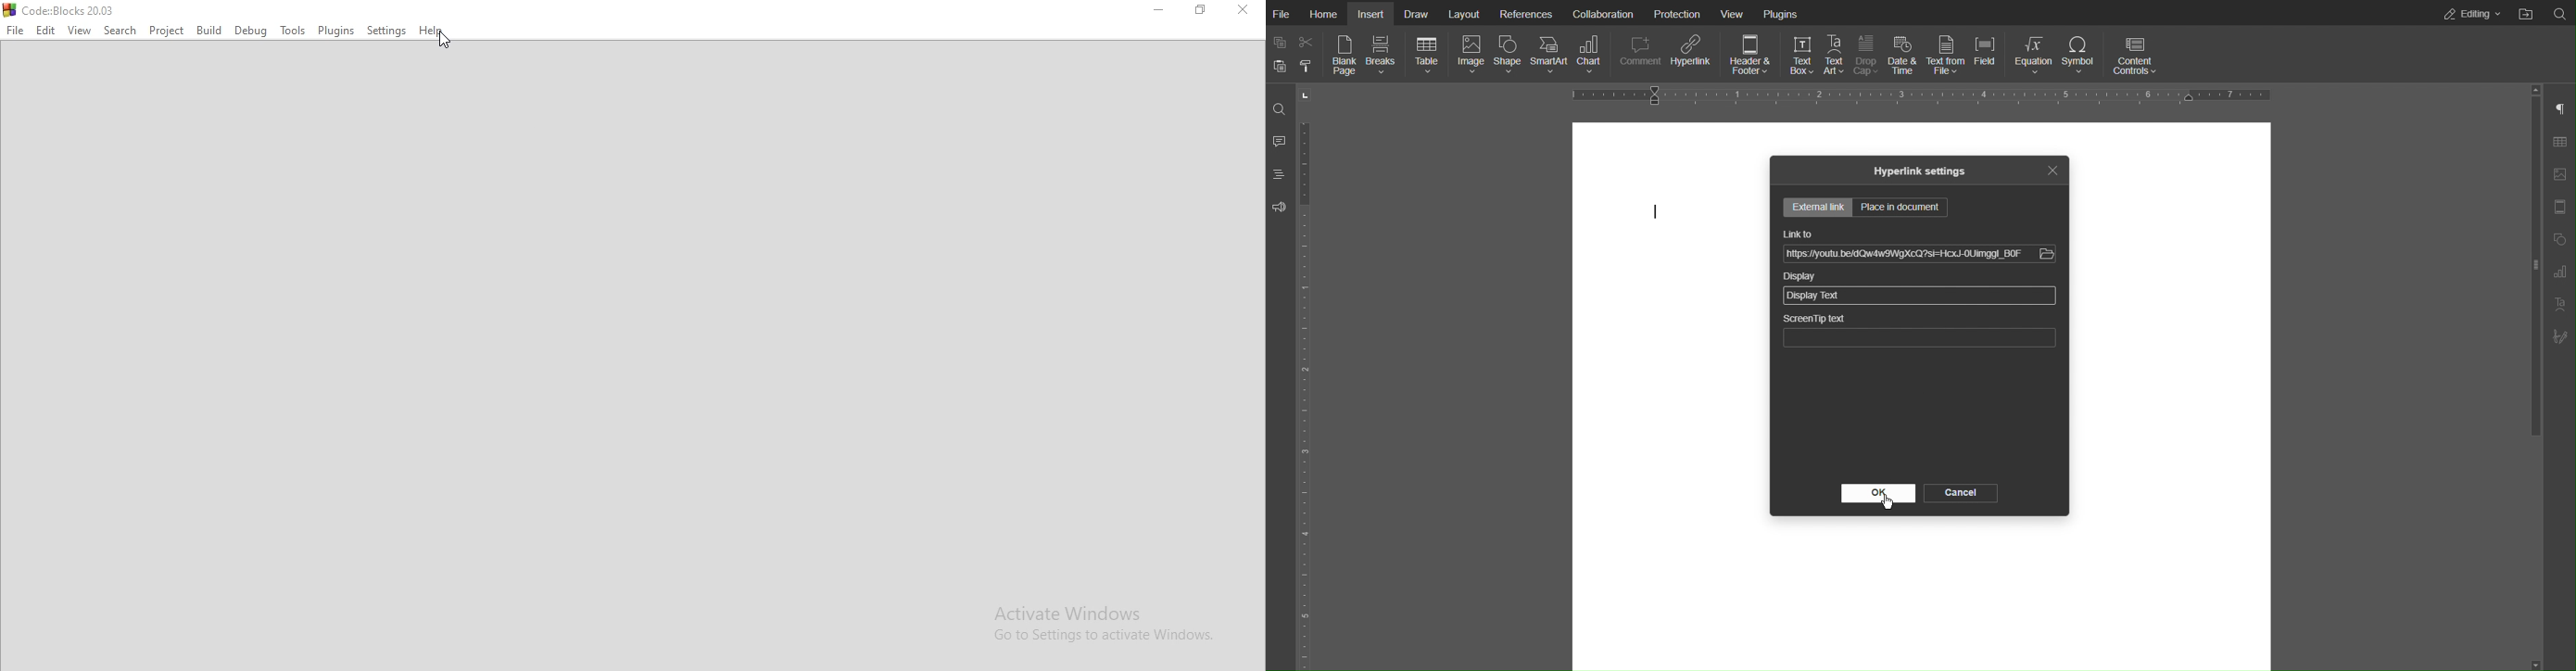  Describe the element at coordinates (1815, 296) in the screenshot. I see `Display Text` at that location.